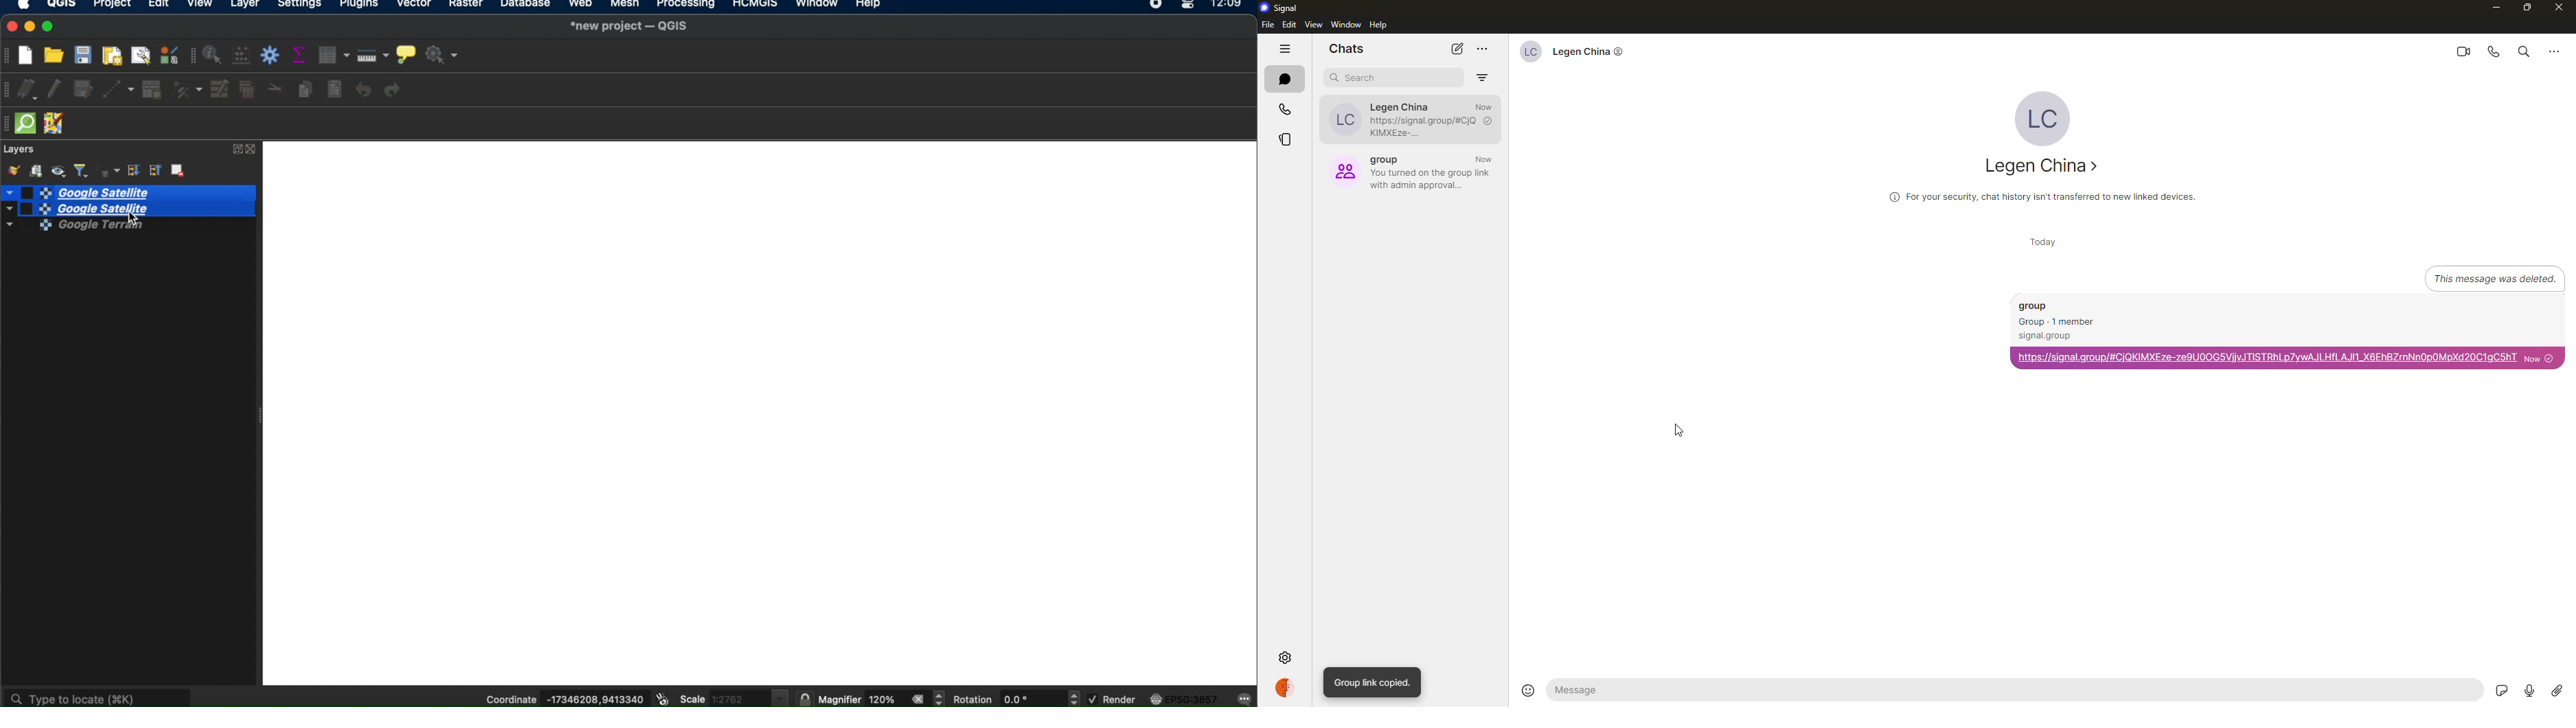  What do you see at coordinates (301, 55) in the screenshot?
I see `show summary statistics` at bounding box center [301, 55].